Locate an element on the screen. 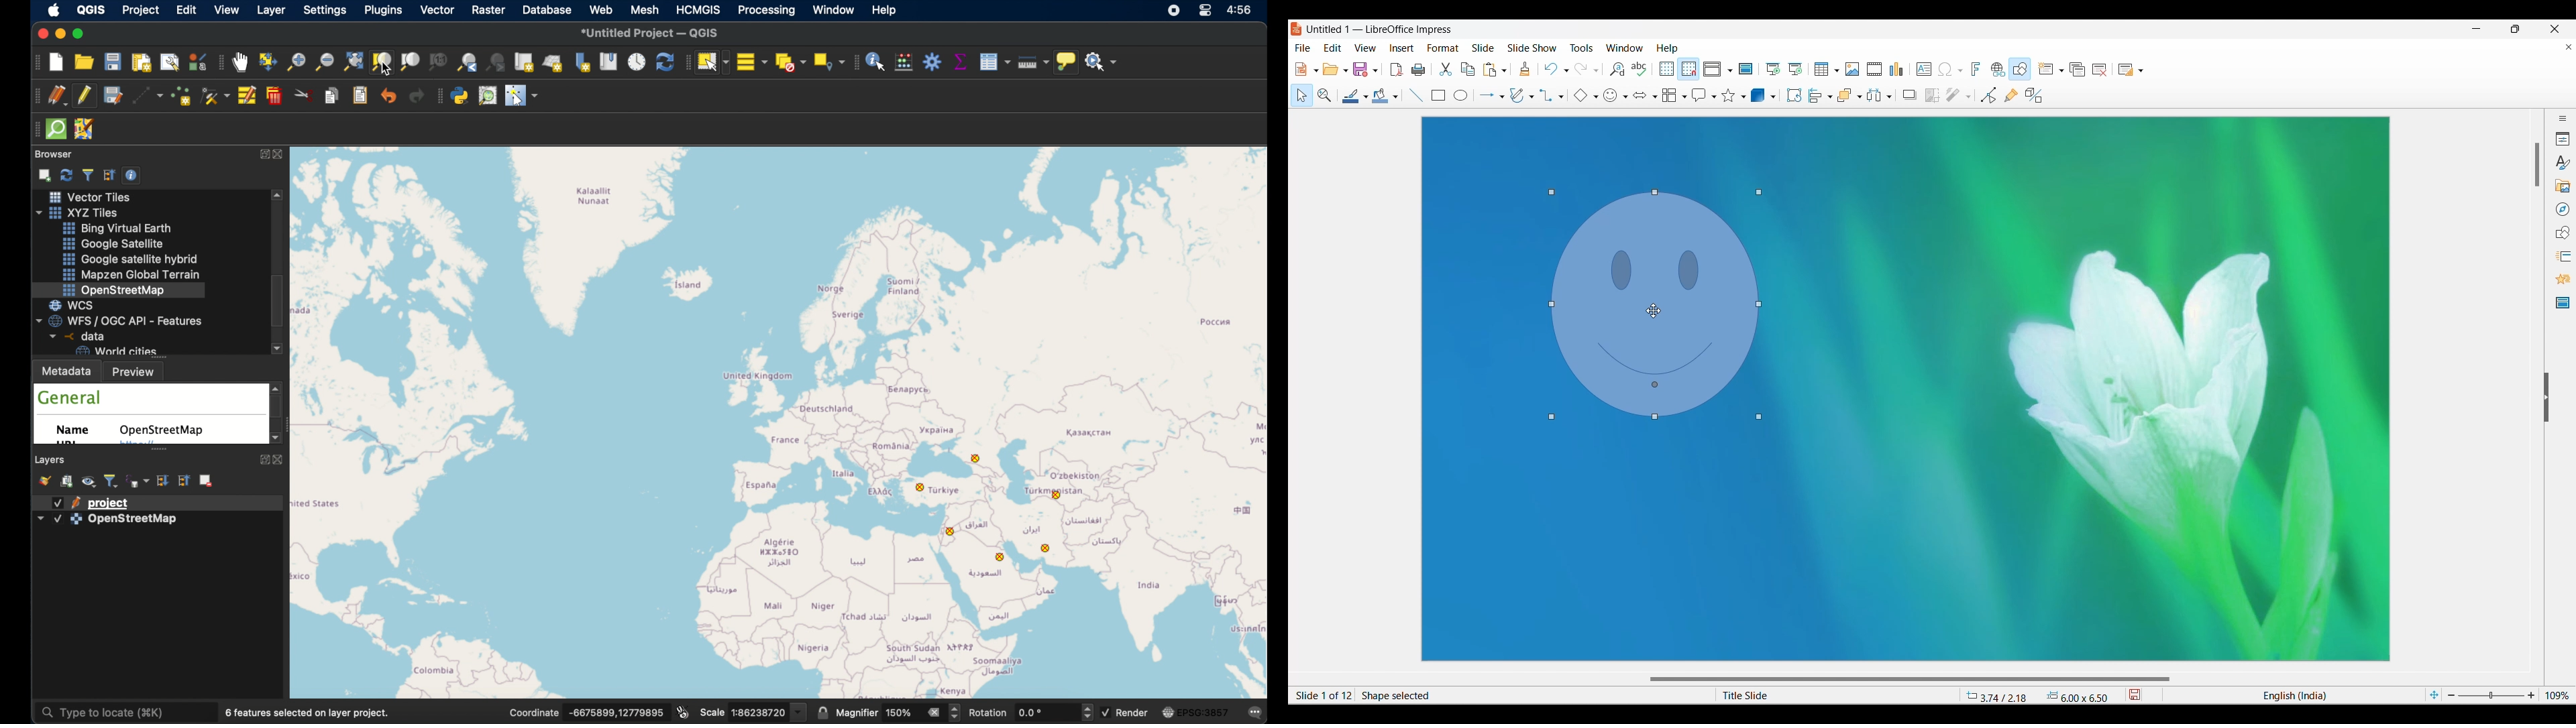 The image size is (2576, 728). Selected alignment is located at coordinates (1816, 95).